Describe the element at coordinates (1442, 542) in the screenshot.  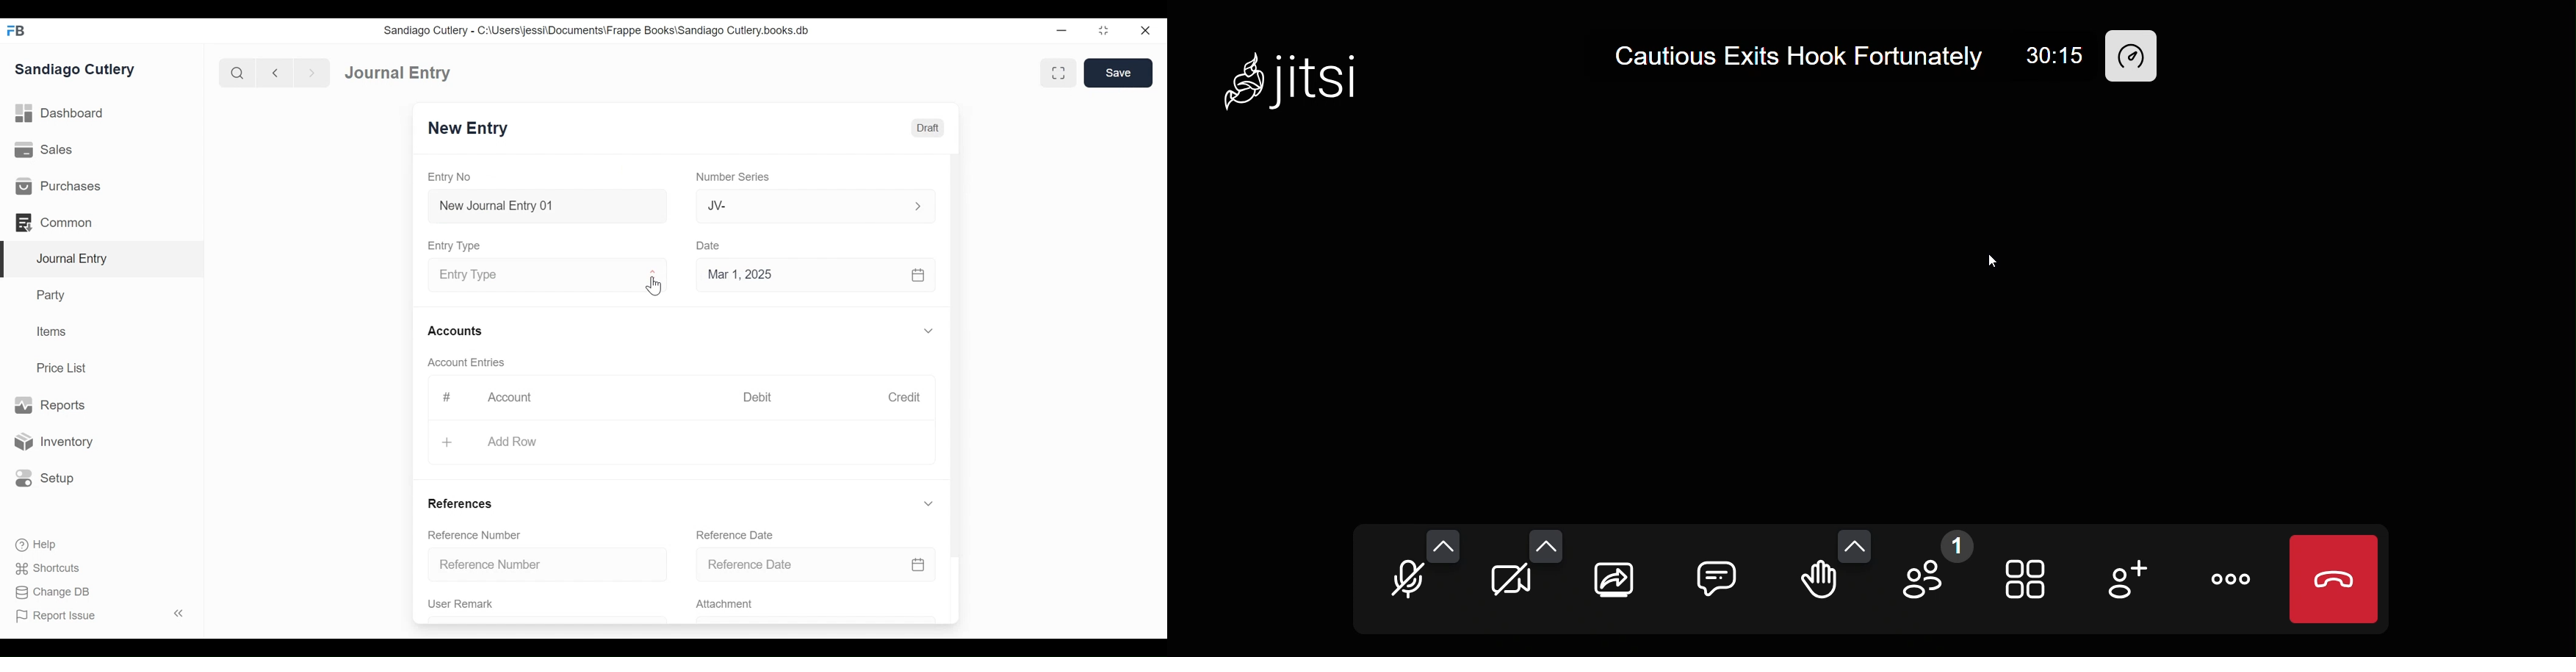
I see `more audio option` at that location.